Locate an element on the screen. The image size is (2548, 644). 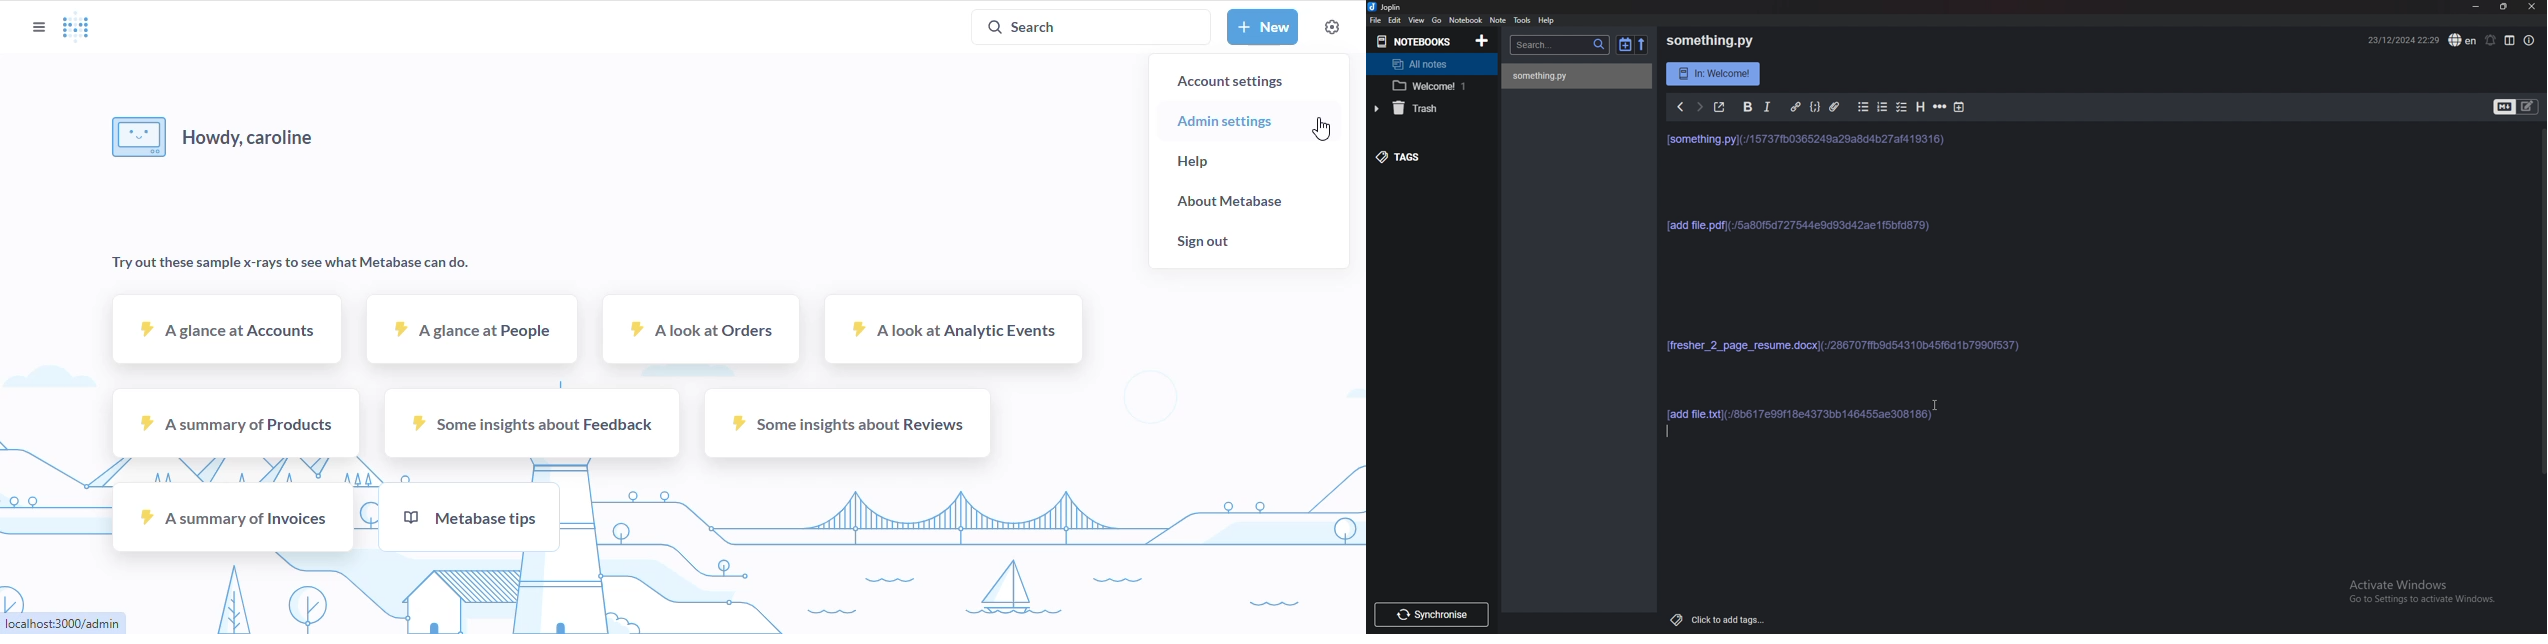
Notebook is located at coordinates (1466, 20).